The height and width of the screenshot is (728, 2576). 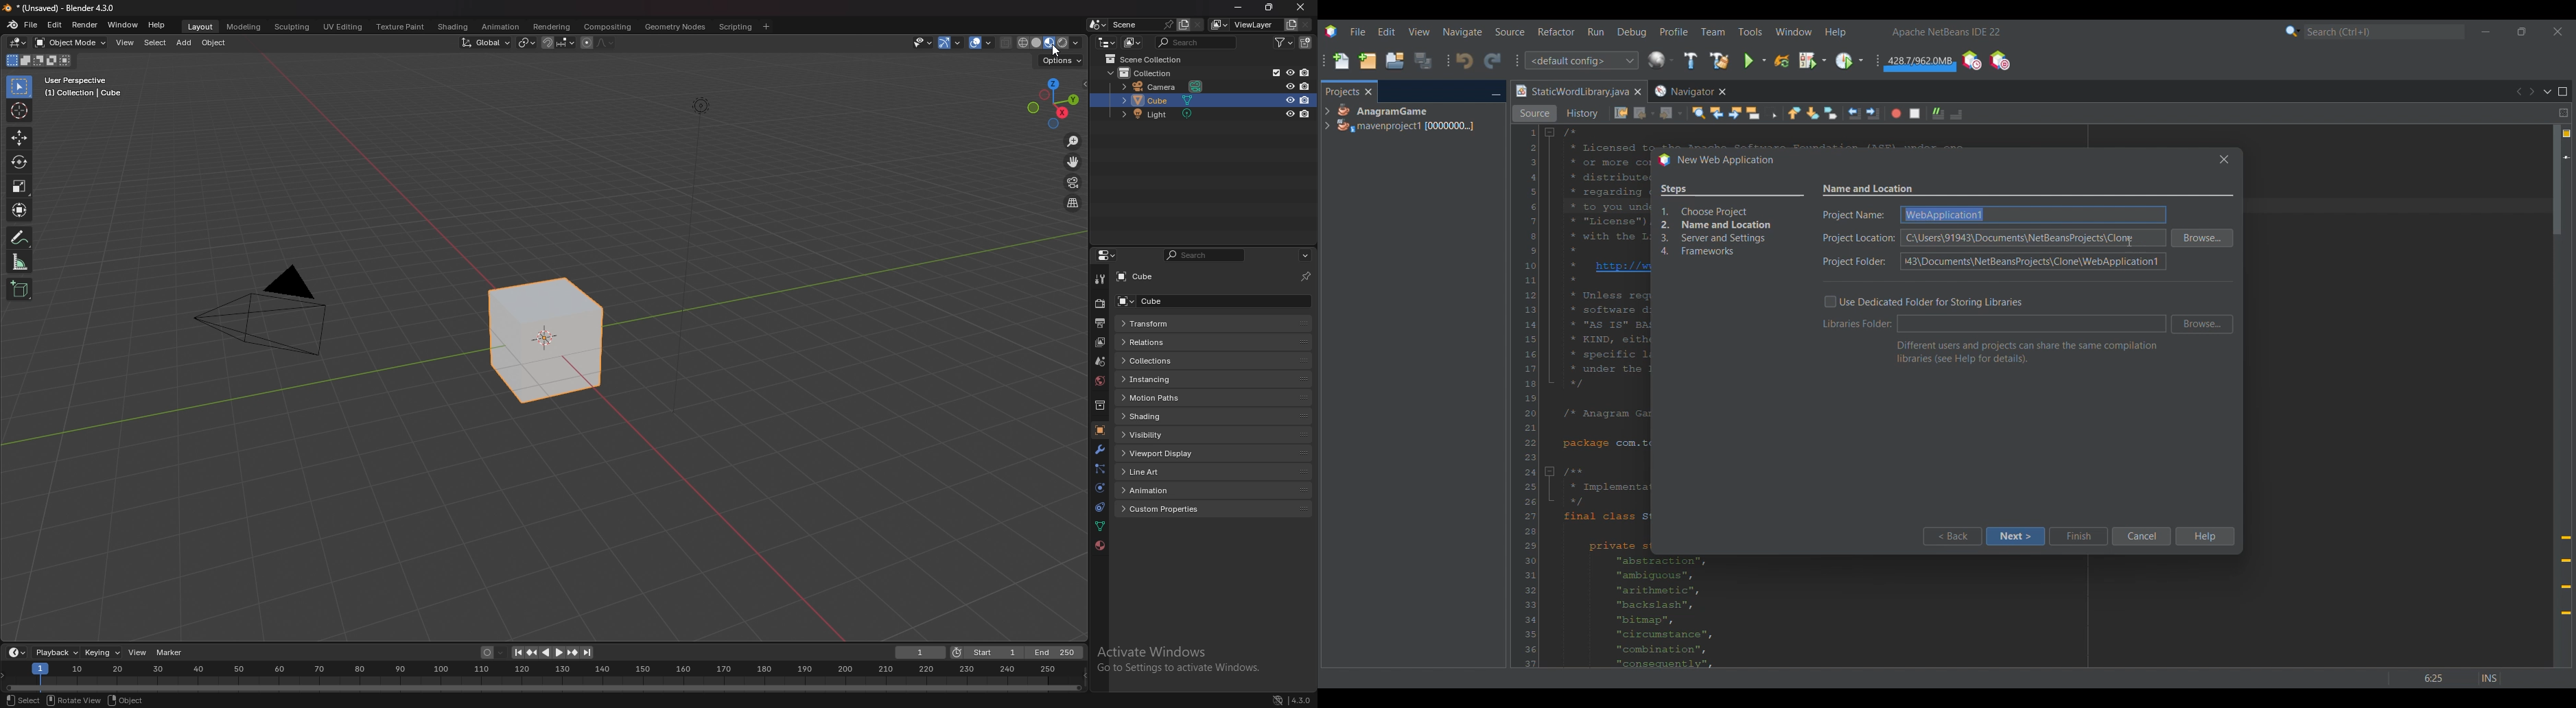 What do you see at coordinates (1073, 142) in the screenshot?
I see `zoom` at bounding box center [1073, 142].